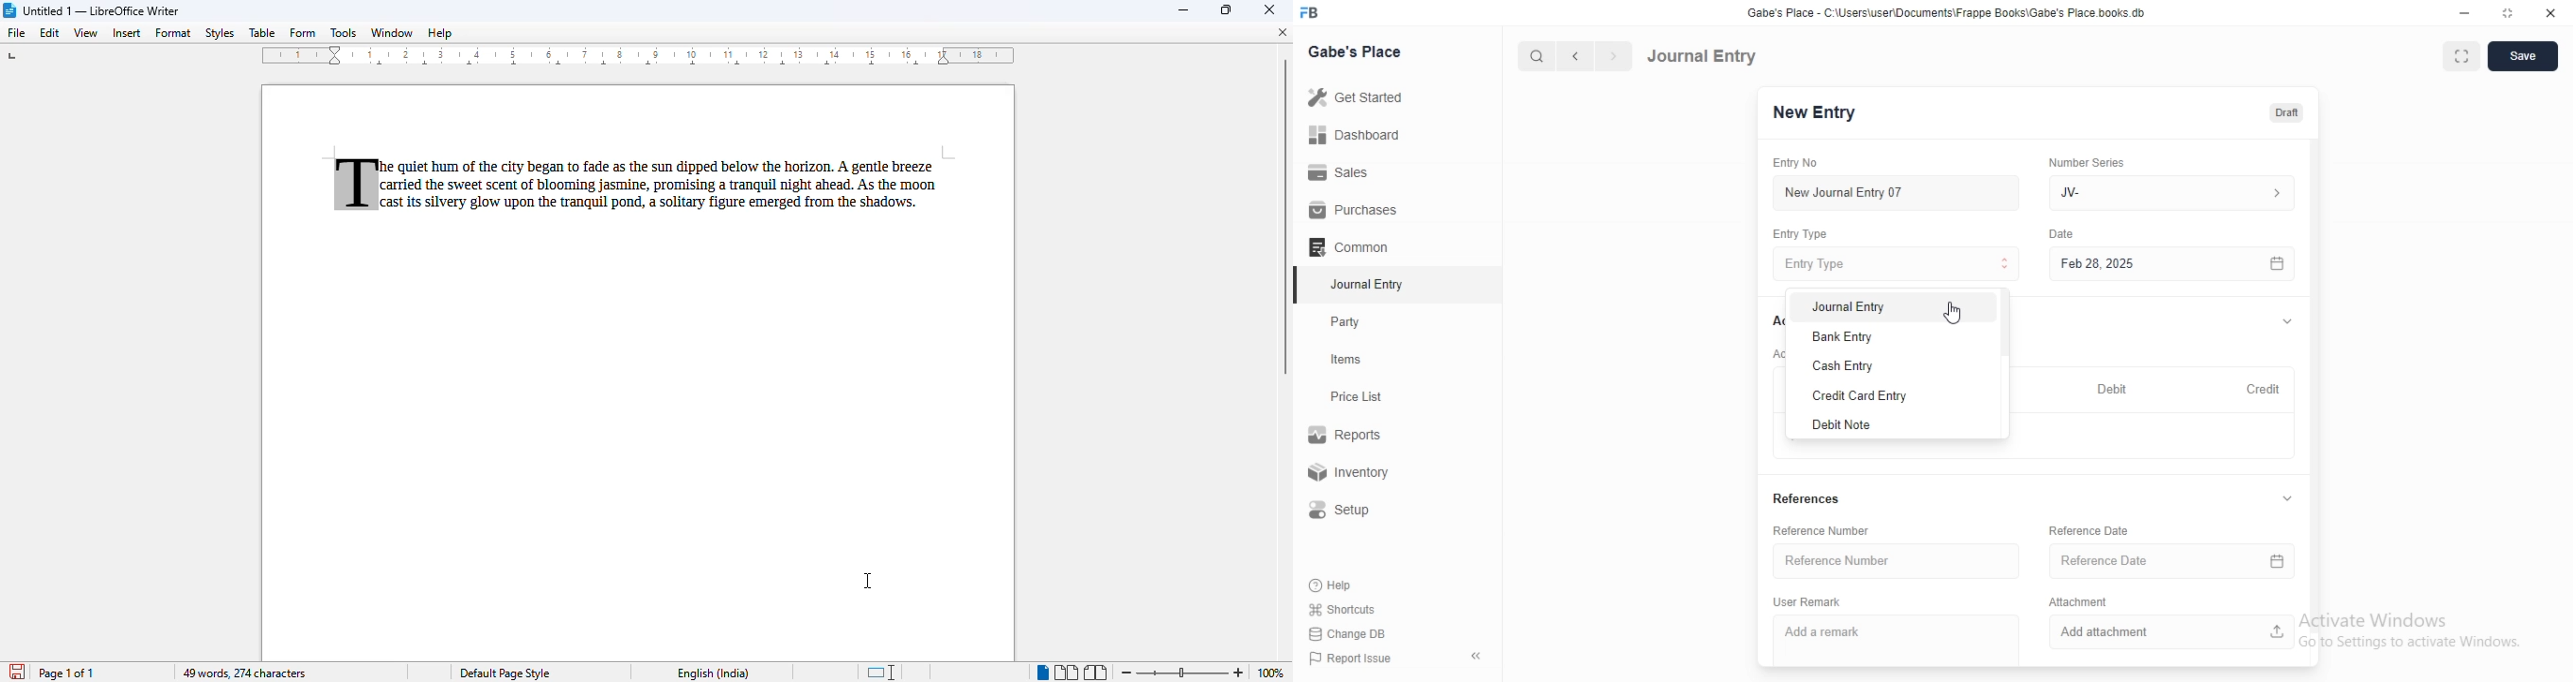 The image size is (2576, 700). What do you see at coordinates (1822, 530) in the screenshot?
I see `‘Reference Number` at bounding box center [1822, 530].